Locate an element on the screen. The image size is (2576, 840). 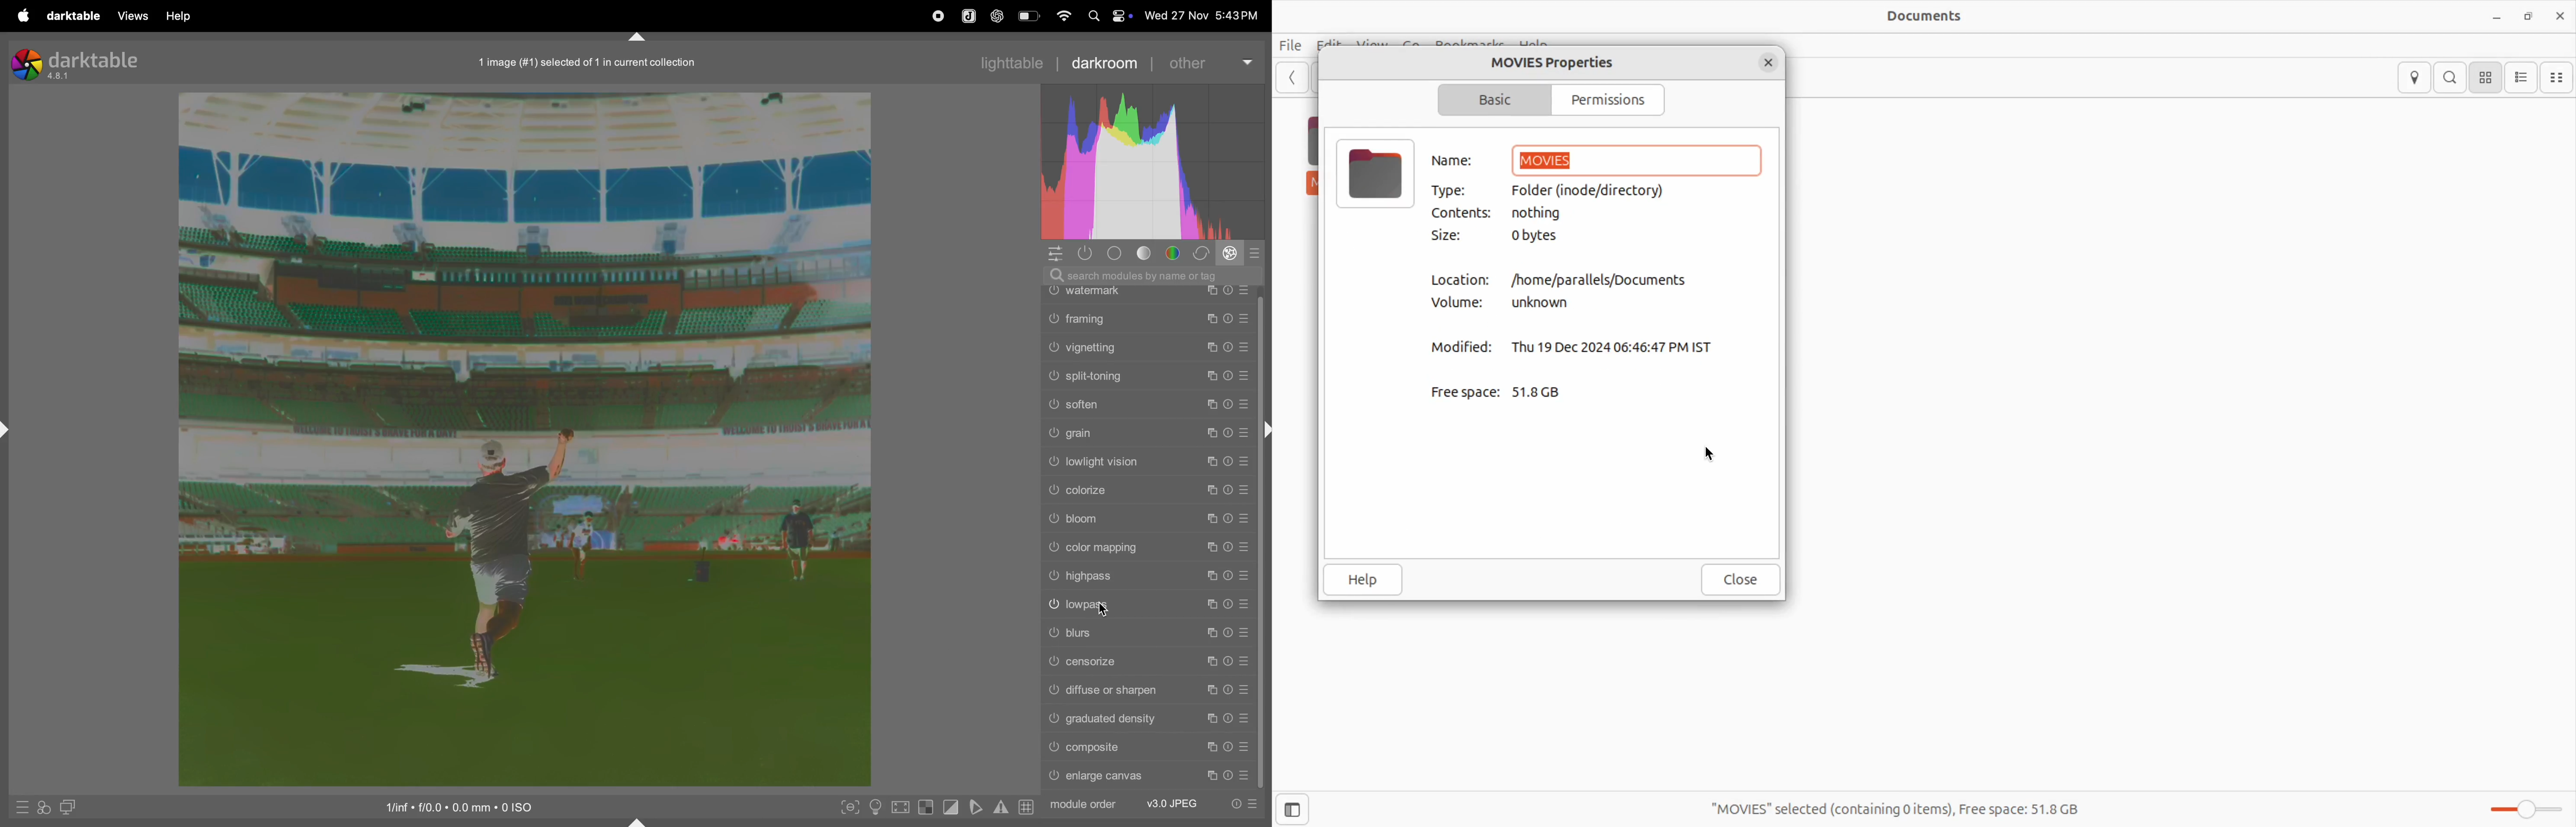
close is located at coordinates (1770, 62).